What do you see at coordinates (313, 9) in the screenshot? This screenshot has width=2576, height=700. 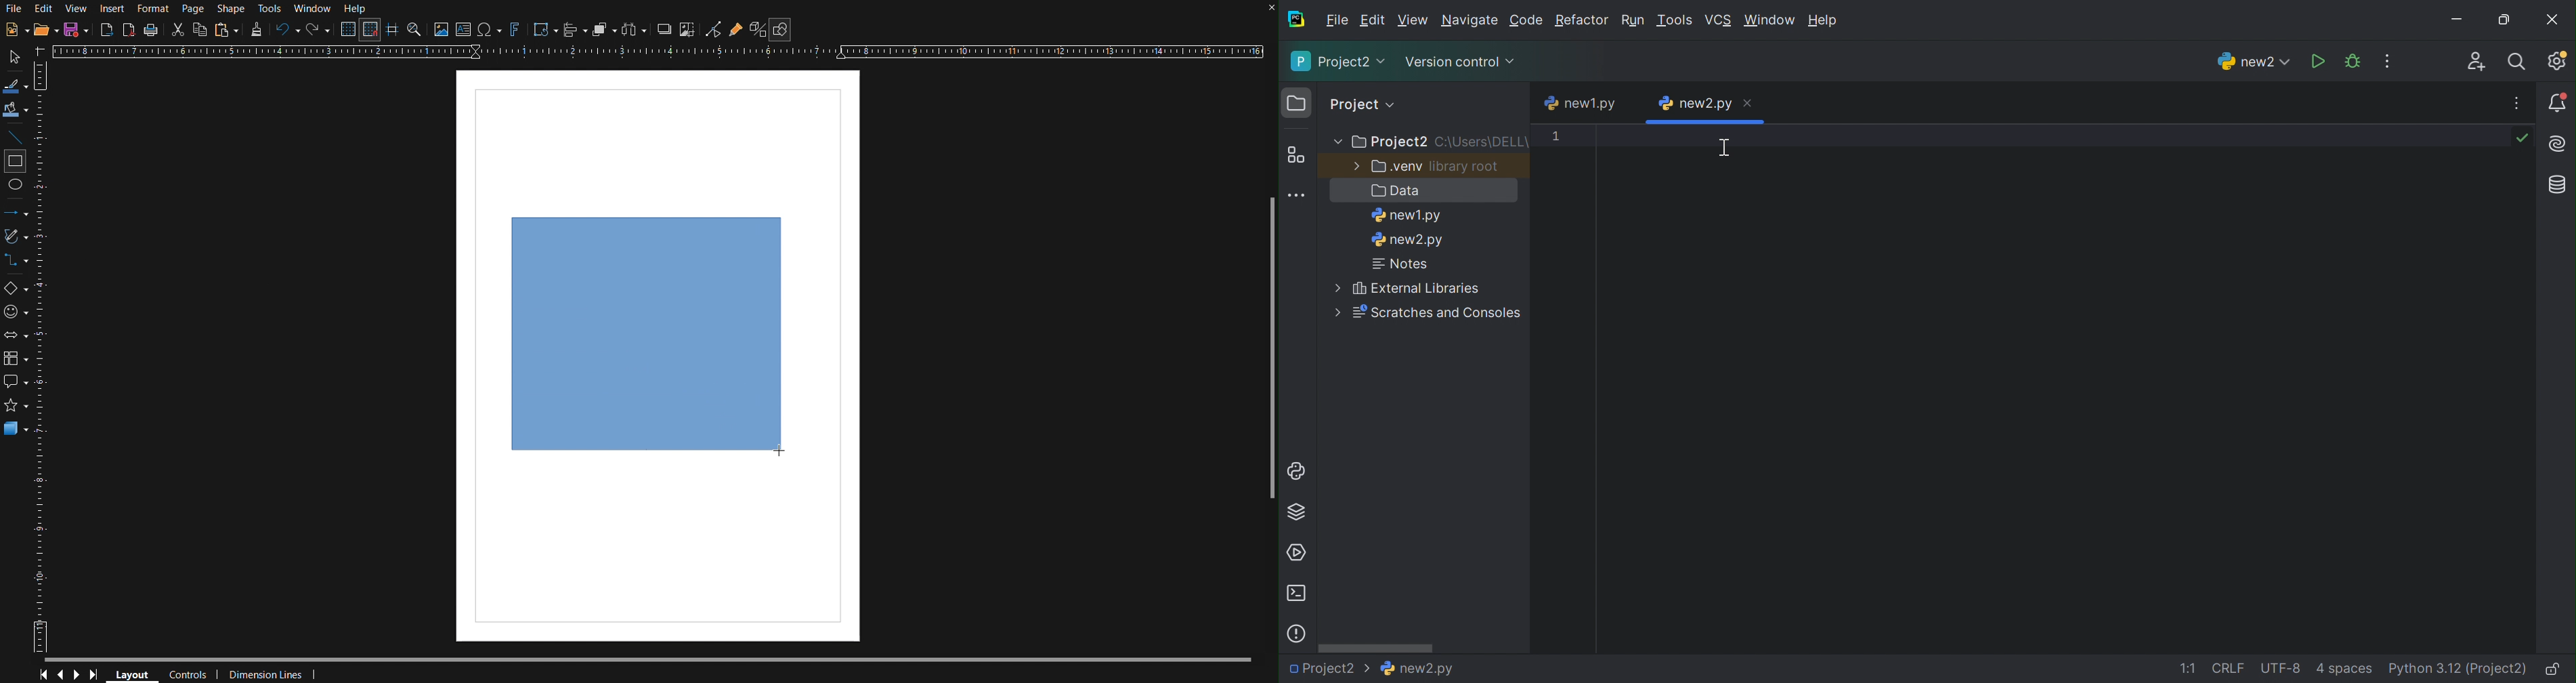 I see `Window` at bounding box center [313, 9].